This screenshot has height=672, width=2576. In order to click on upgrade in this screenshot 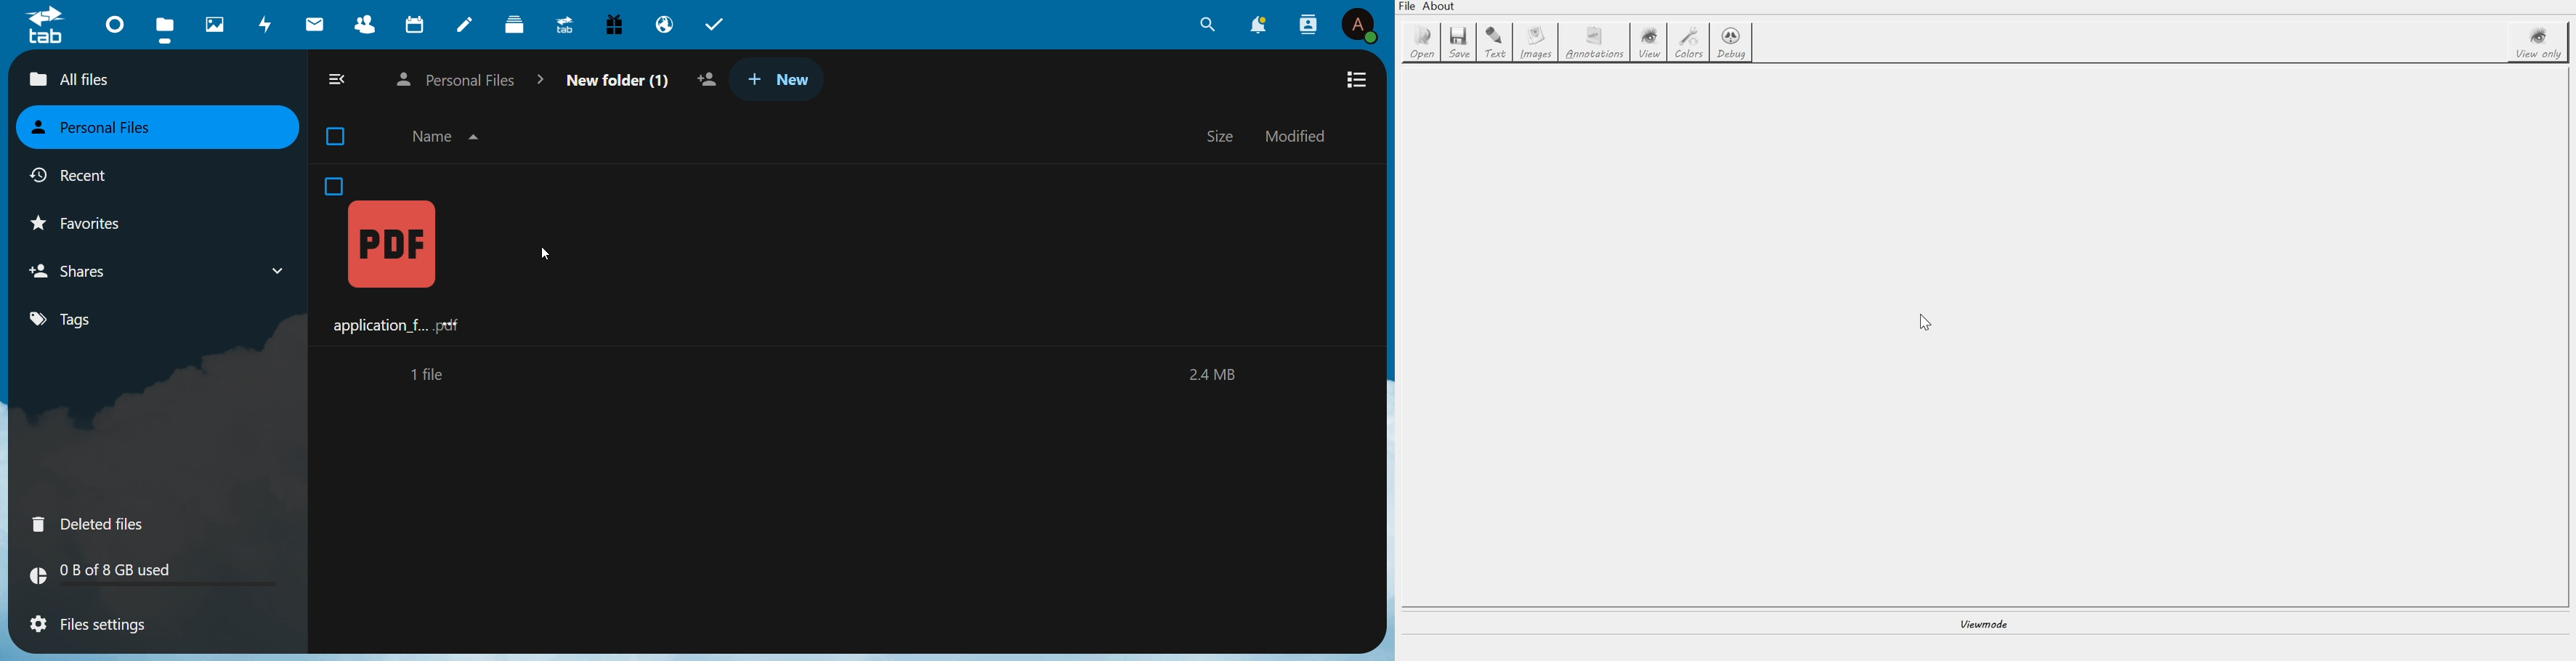, I will do `click(563, 26)`.